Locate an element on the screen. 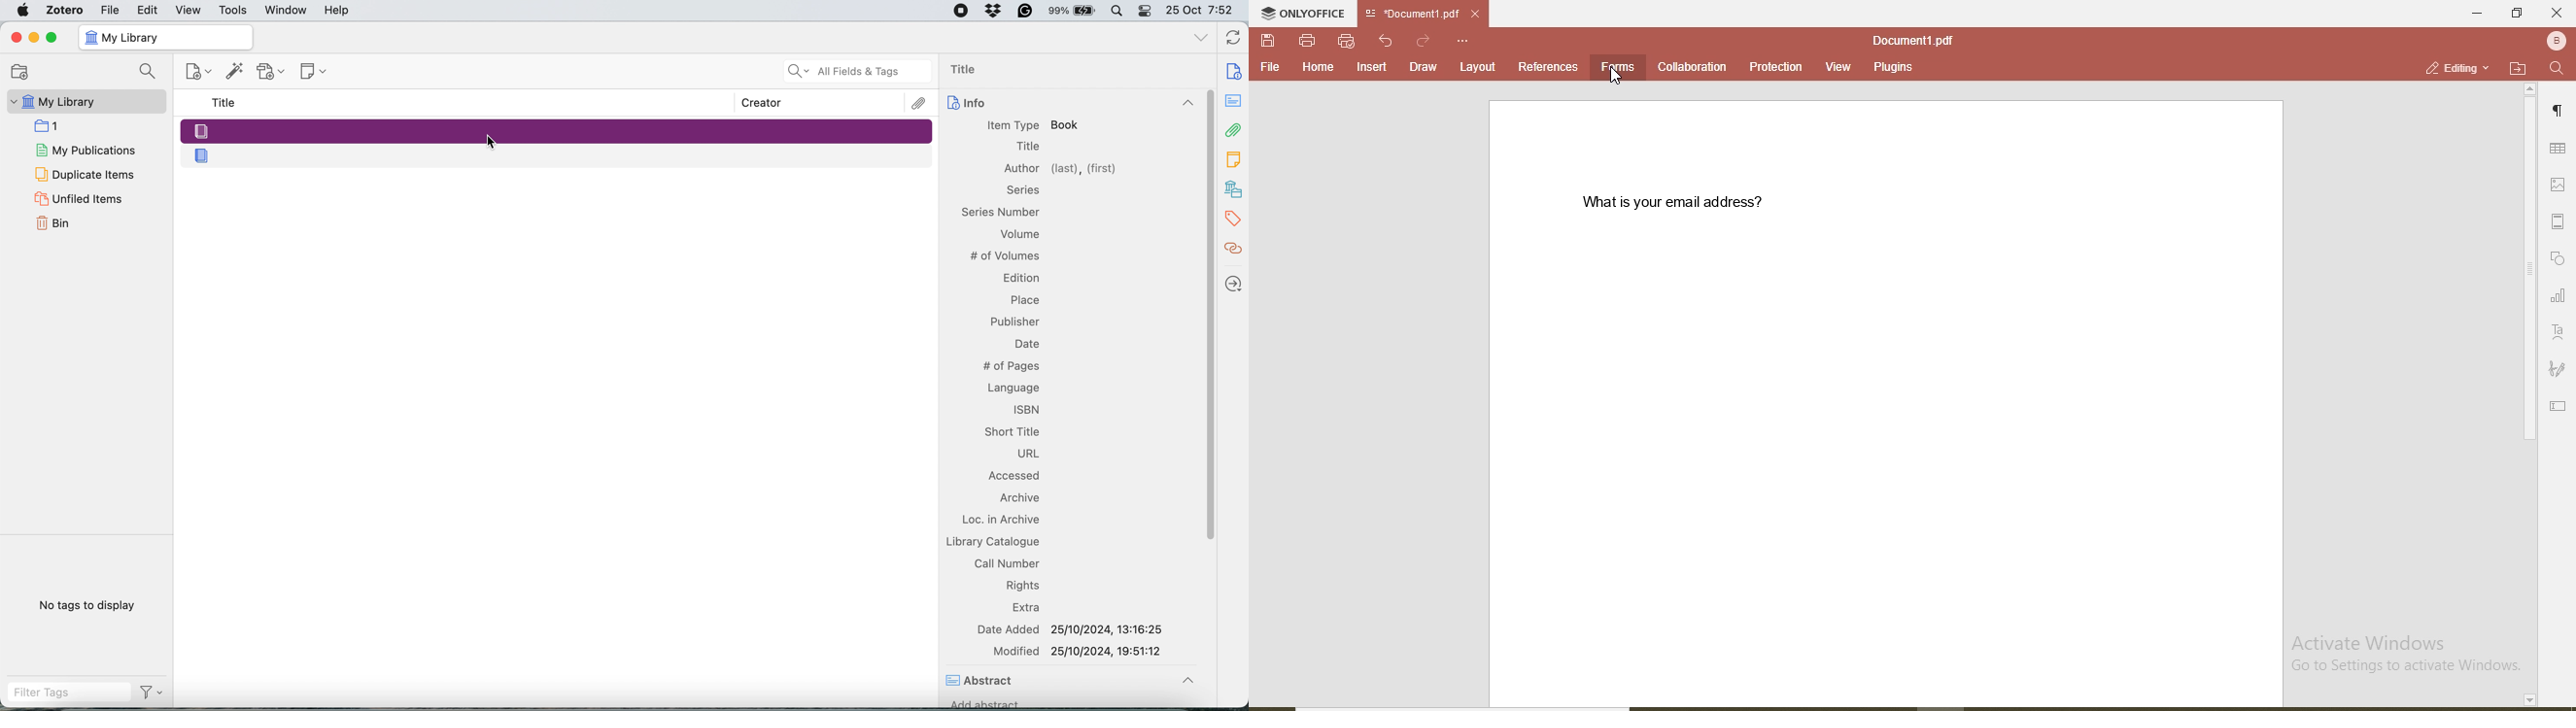  print is located at coordinates (1307, 39).